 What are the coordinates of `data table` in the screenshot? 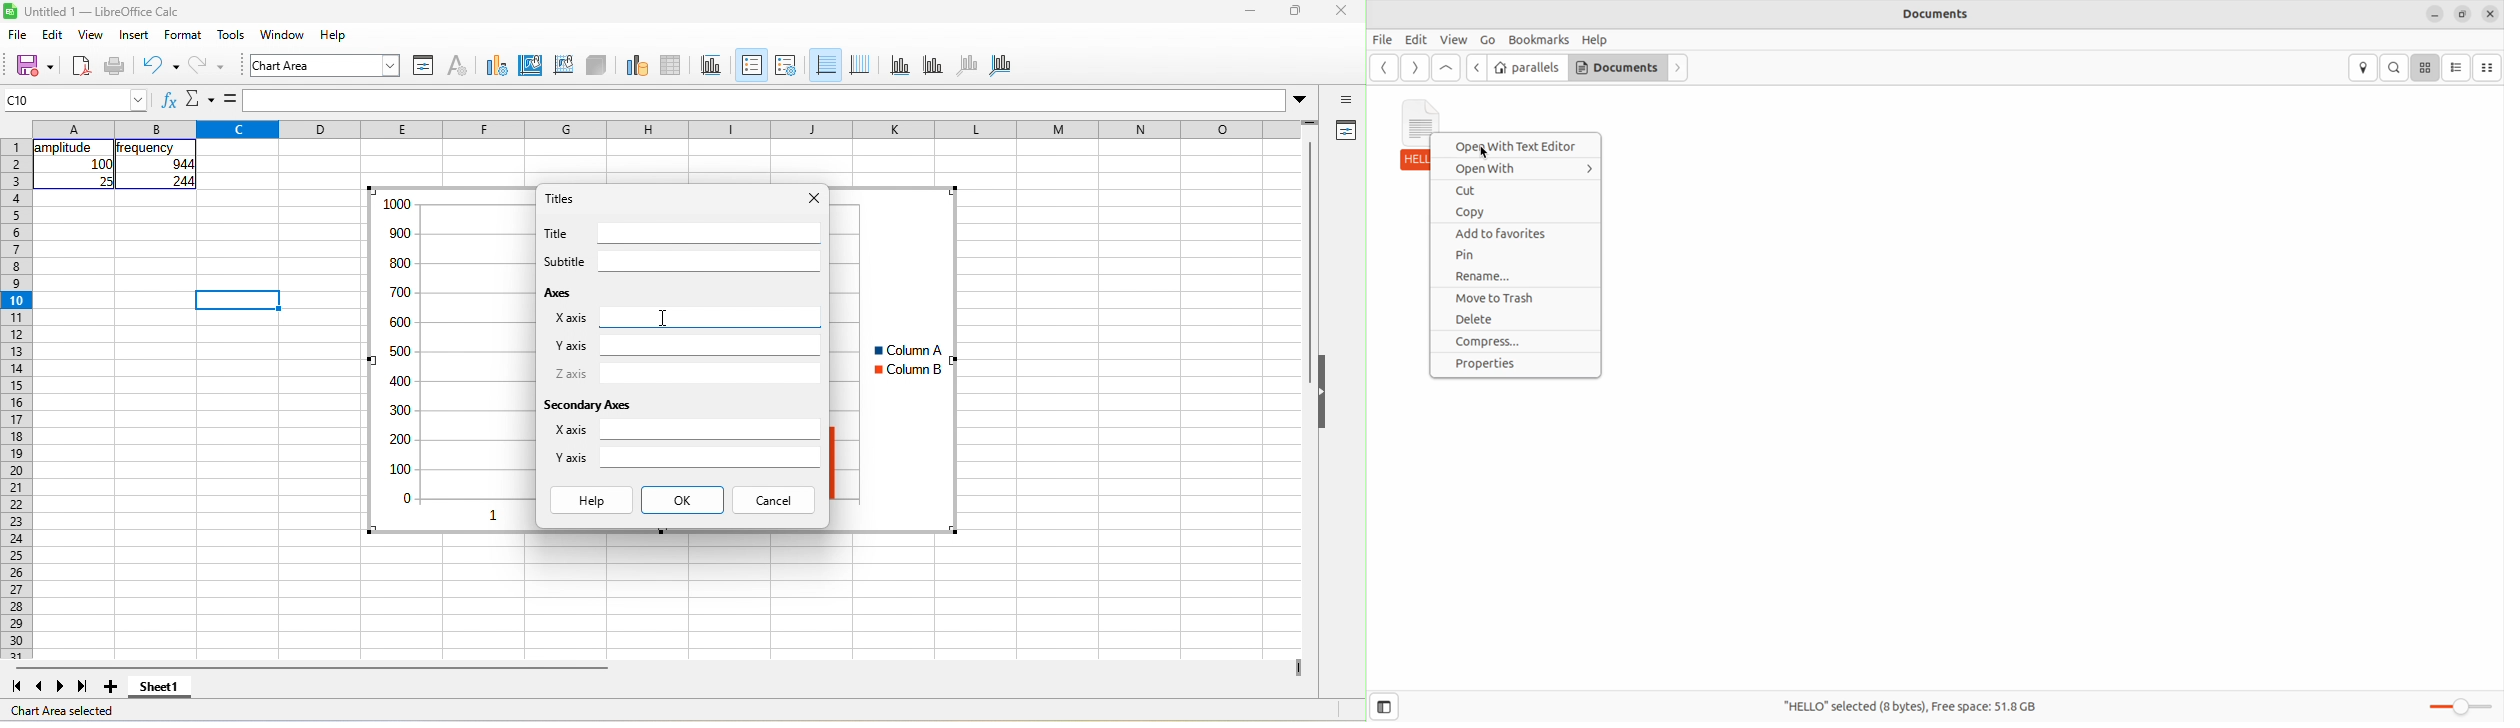 It's located at (672, 66).